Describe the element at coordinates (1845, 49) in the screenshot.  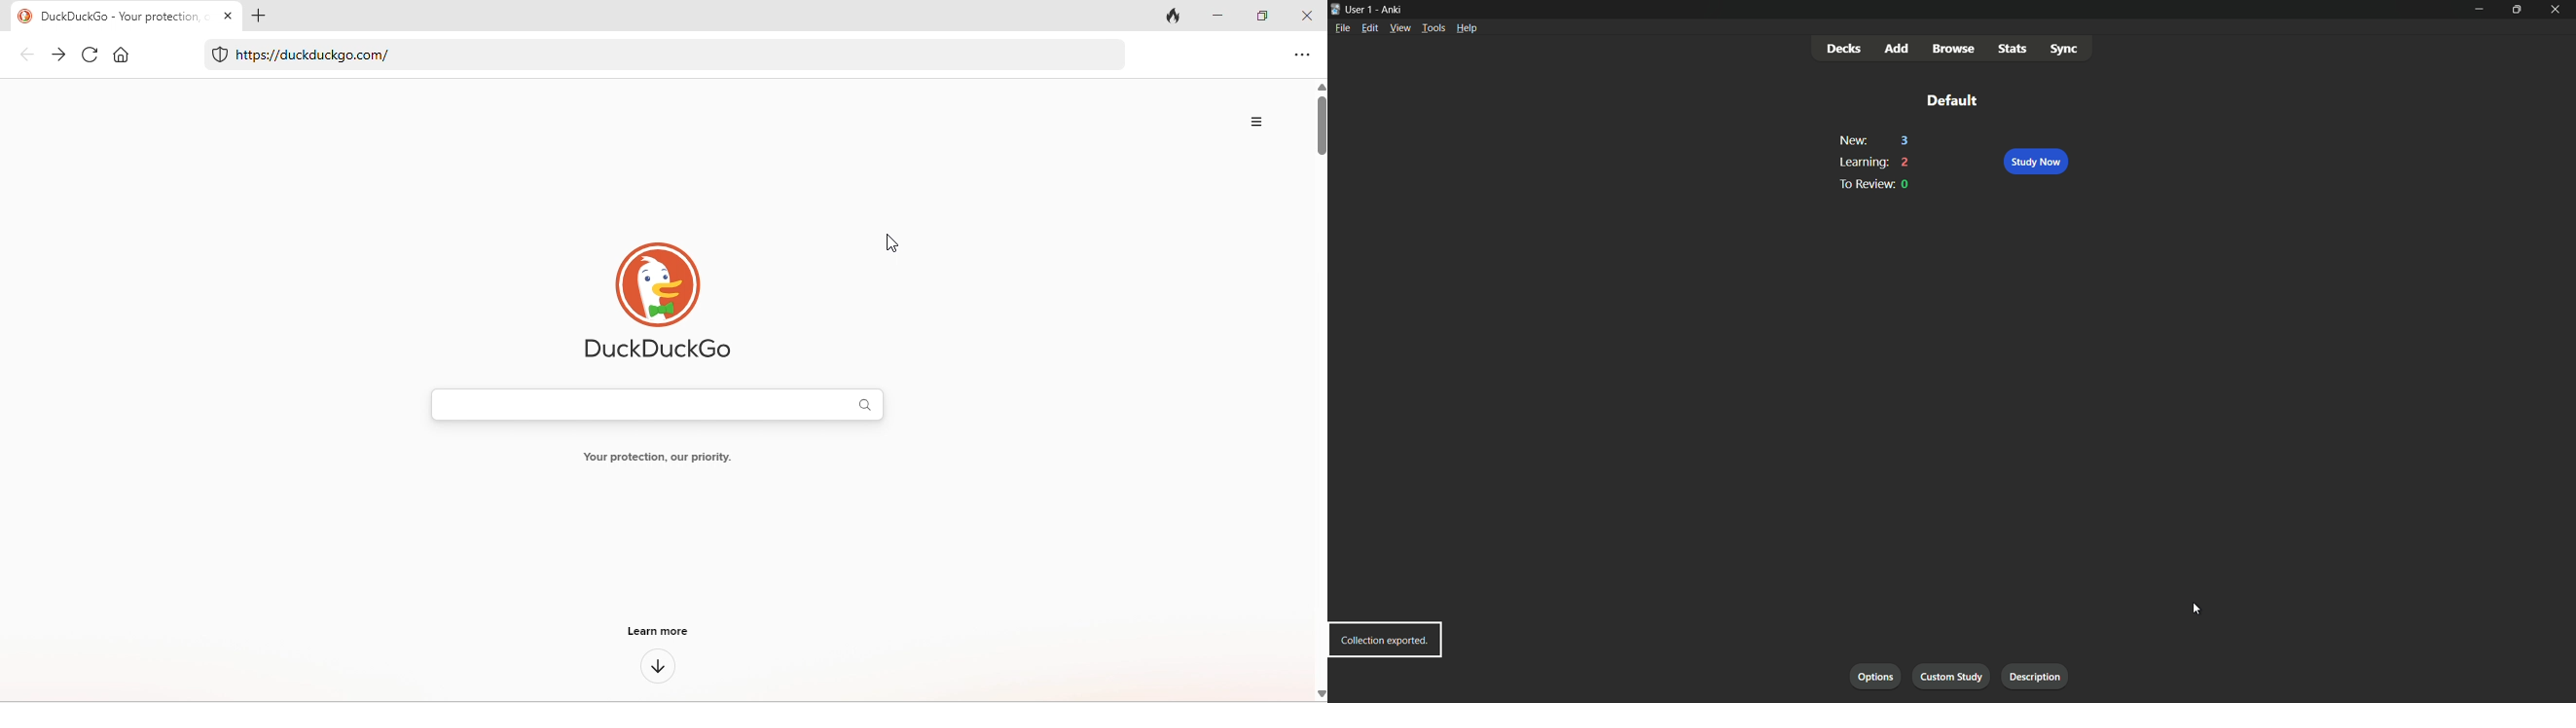
I see `decks` at that location.